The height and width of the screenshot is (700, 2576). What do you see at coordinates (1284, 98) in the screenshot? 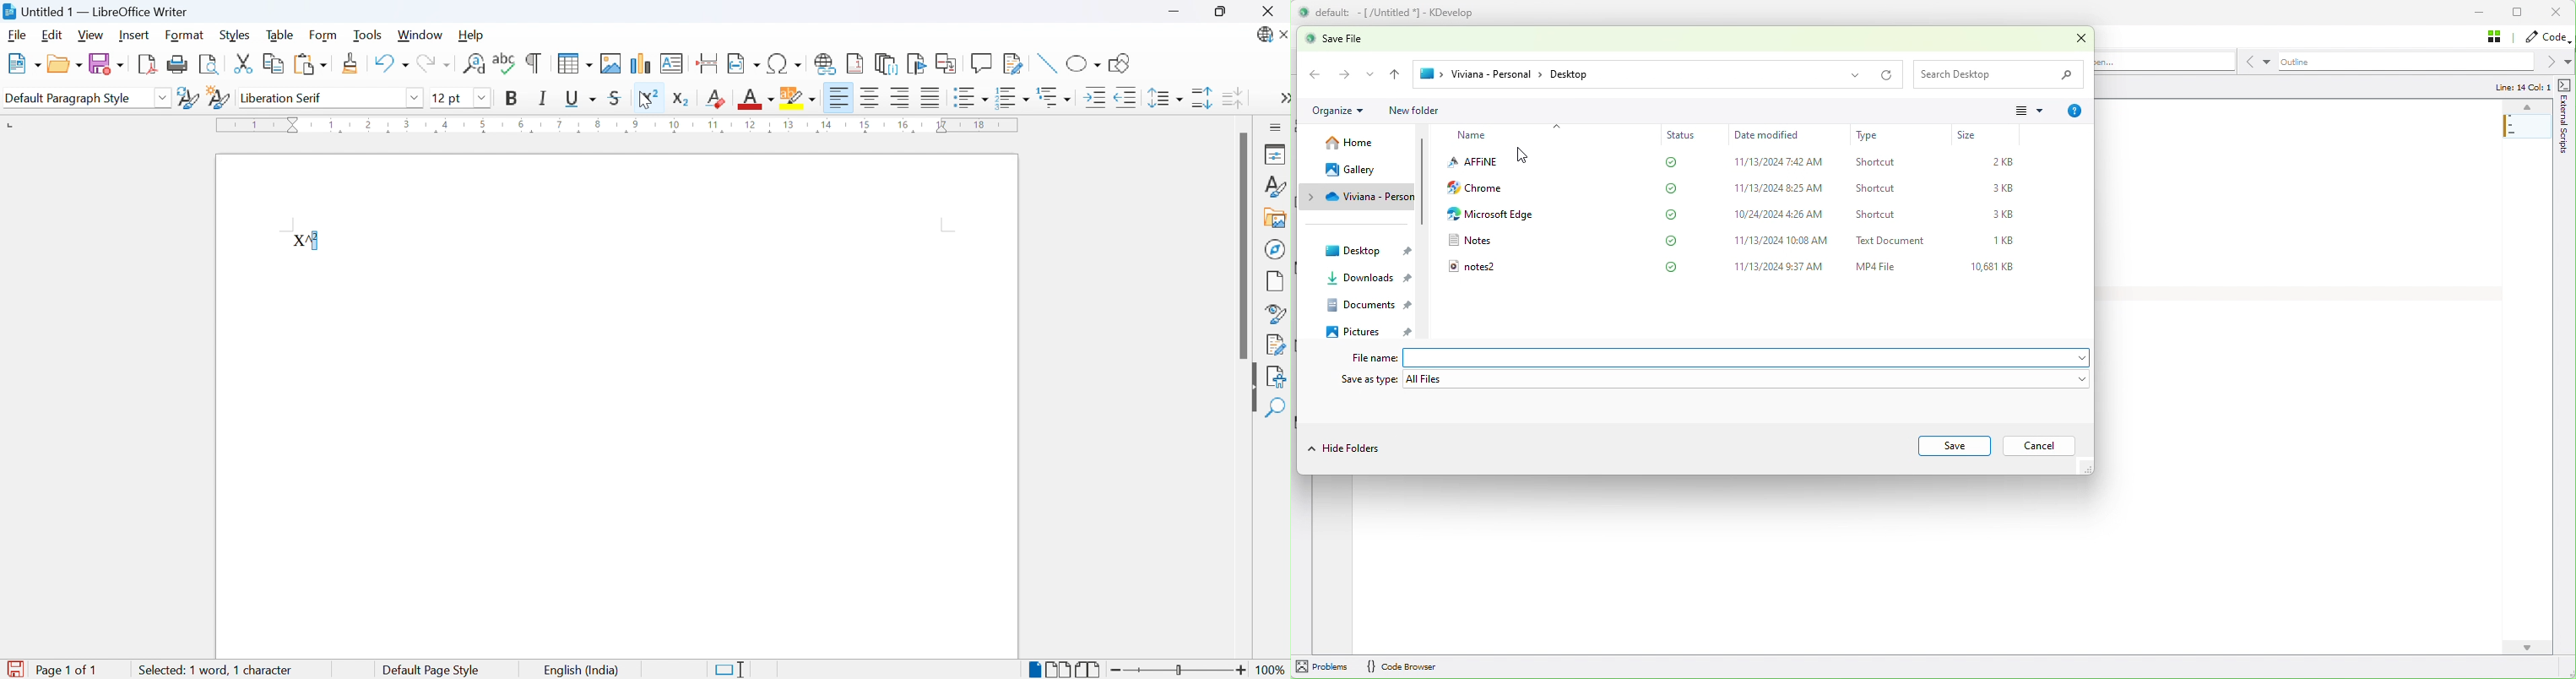
I see `More` at bounding box center [1284, 98].